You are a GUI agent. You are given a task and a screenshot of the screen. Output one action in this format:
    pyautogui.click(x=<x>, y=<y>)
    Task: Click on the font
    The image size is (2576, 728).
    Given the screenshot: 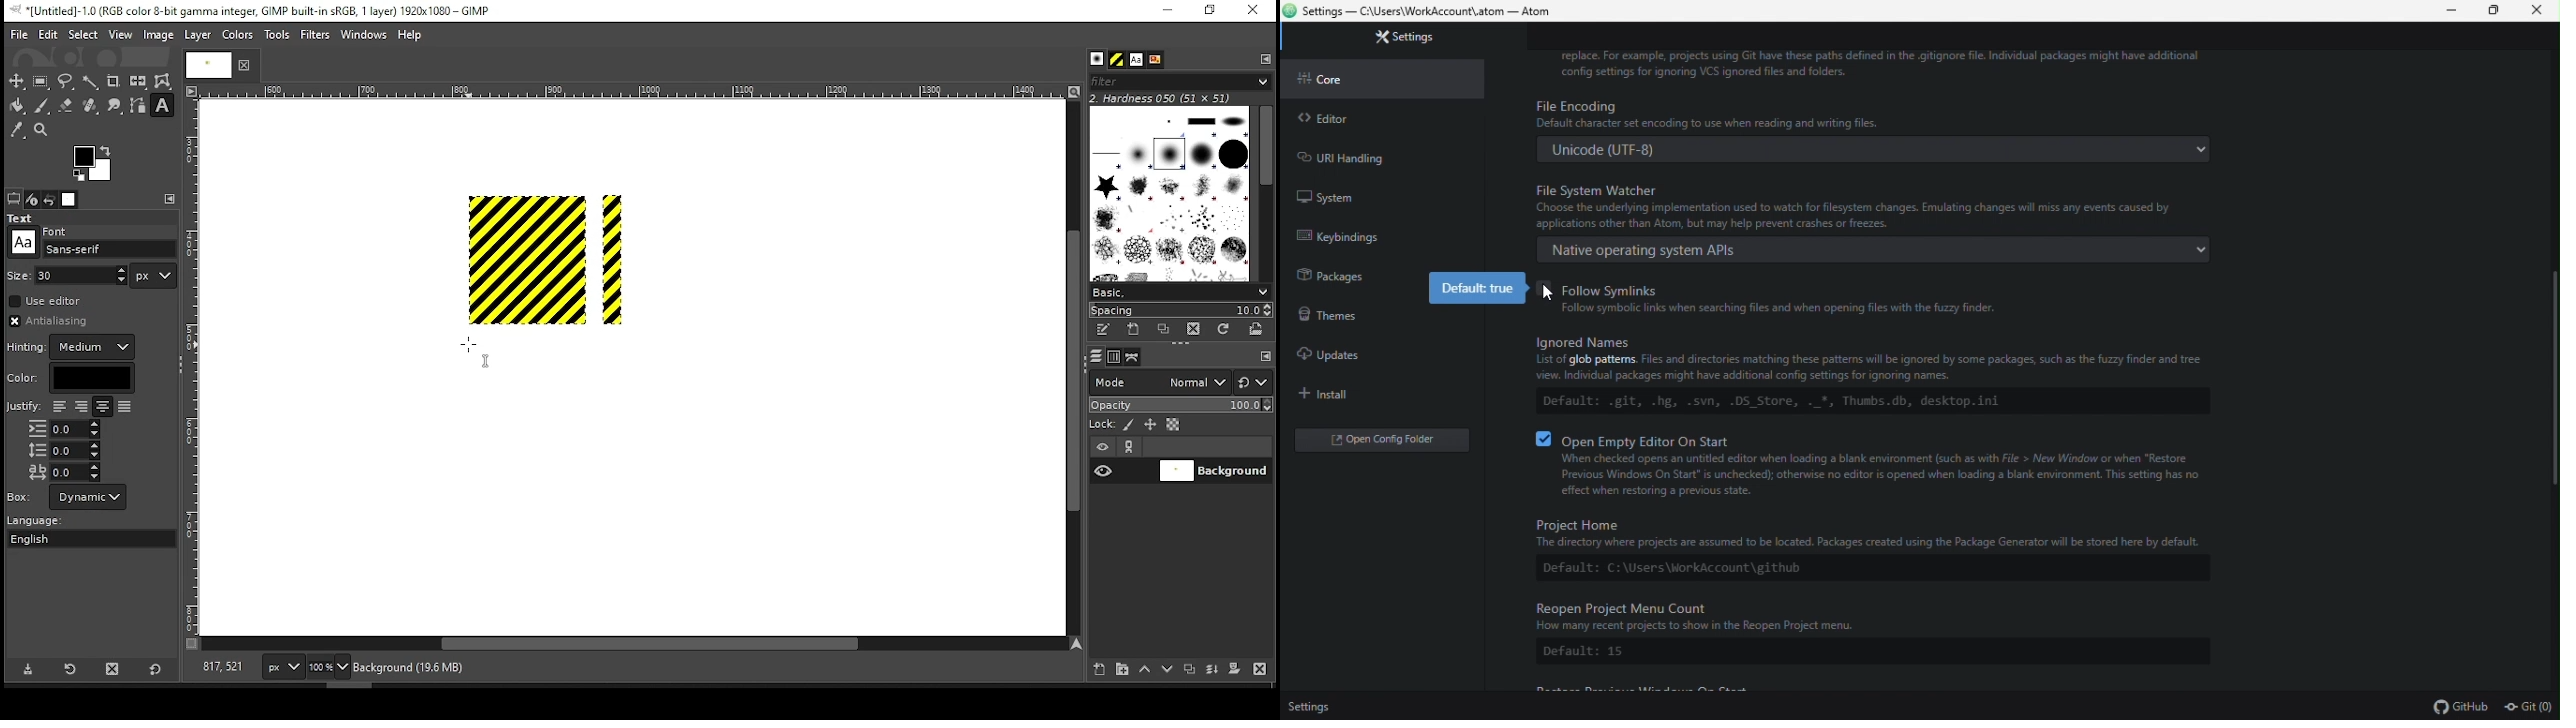 What is the action you would take?
    pyautogui.click(x=1135, y=60)
    